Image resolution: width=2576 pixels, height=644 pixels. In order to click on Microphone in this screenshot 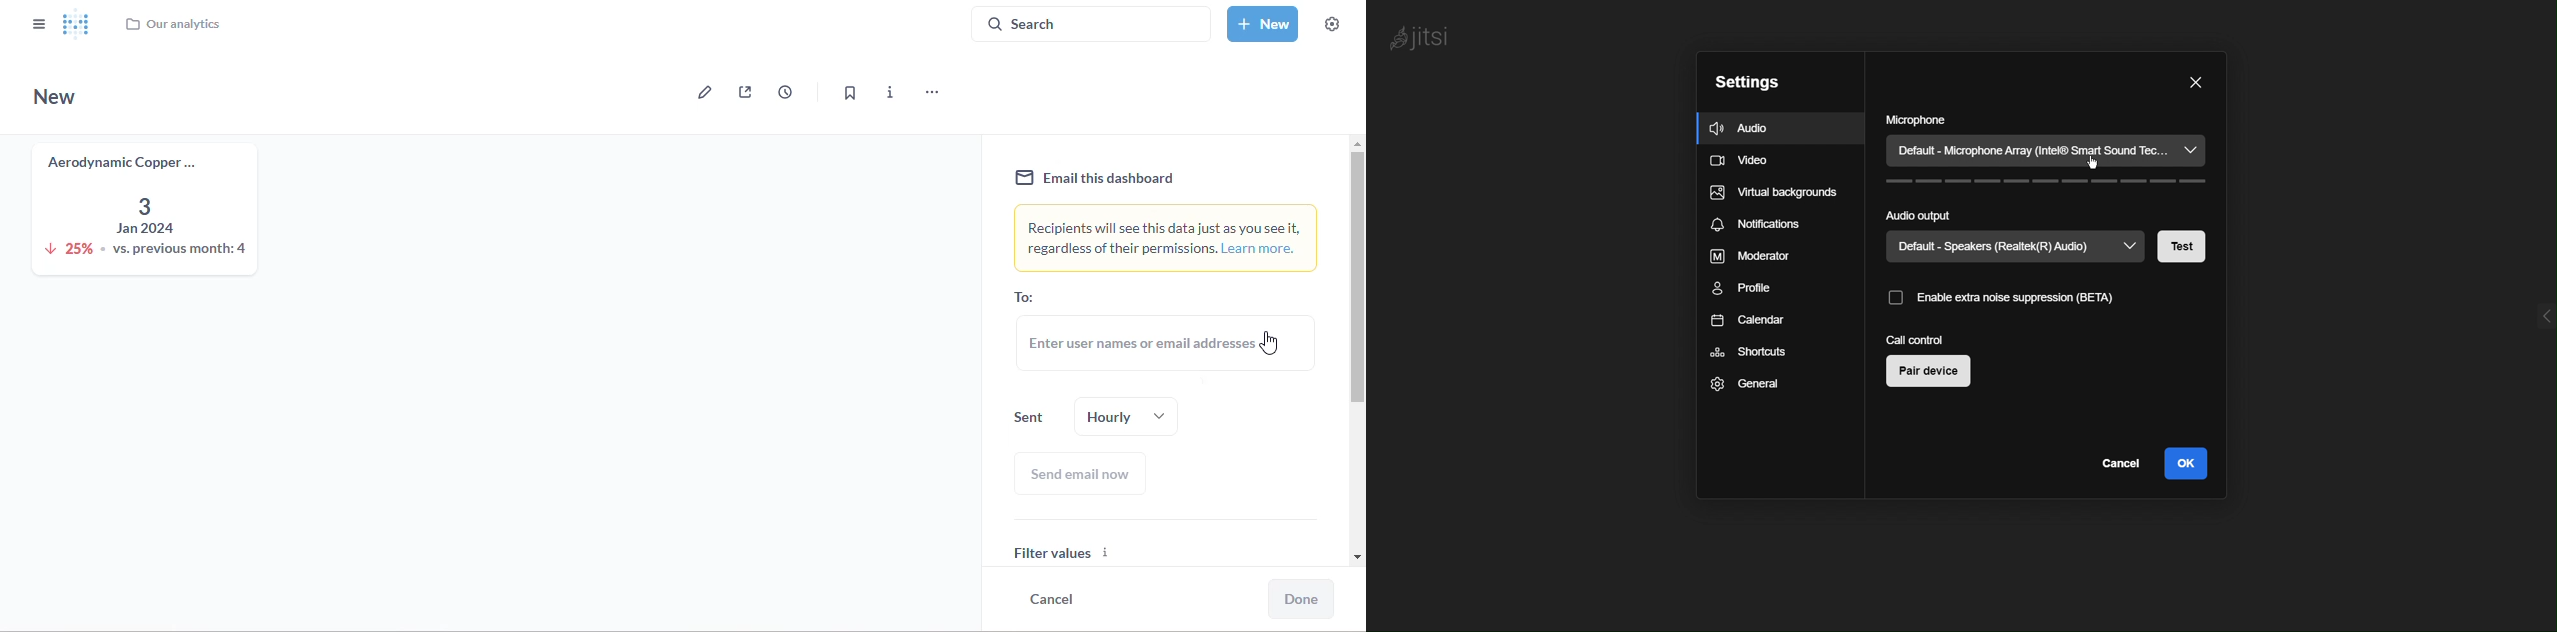, I will do `click(2047, 117)`.